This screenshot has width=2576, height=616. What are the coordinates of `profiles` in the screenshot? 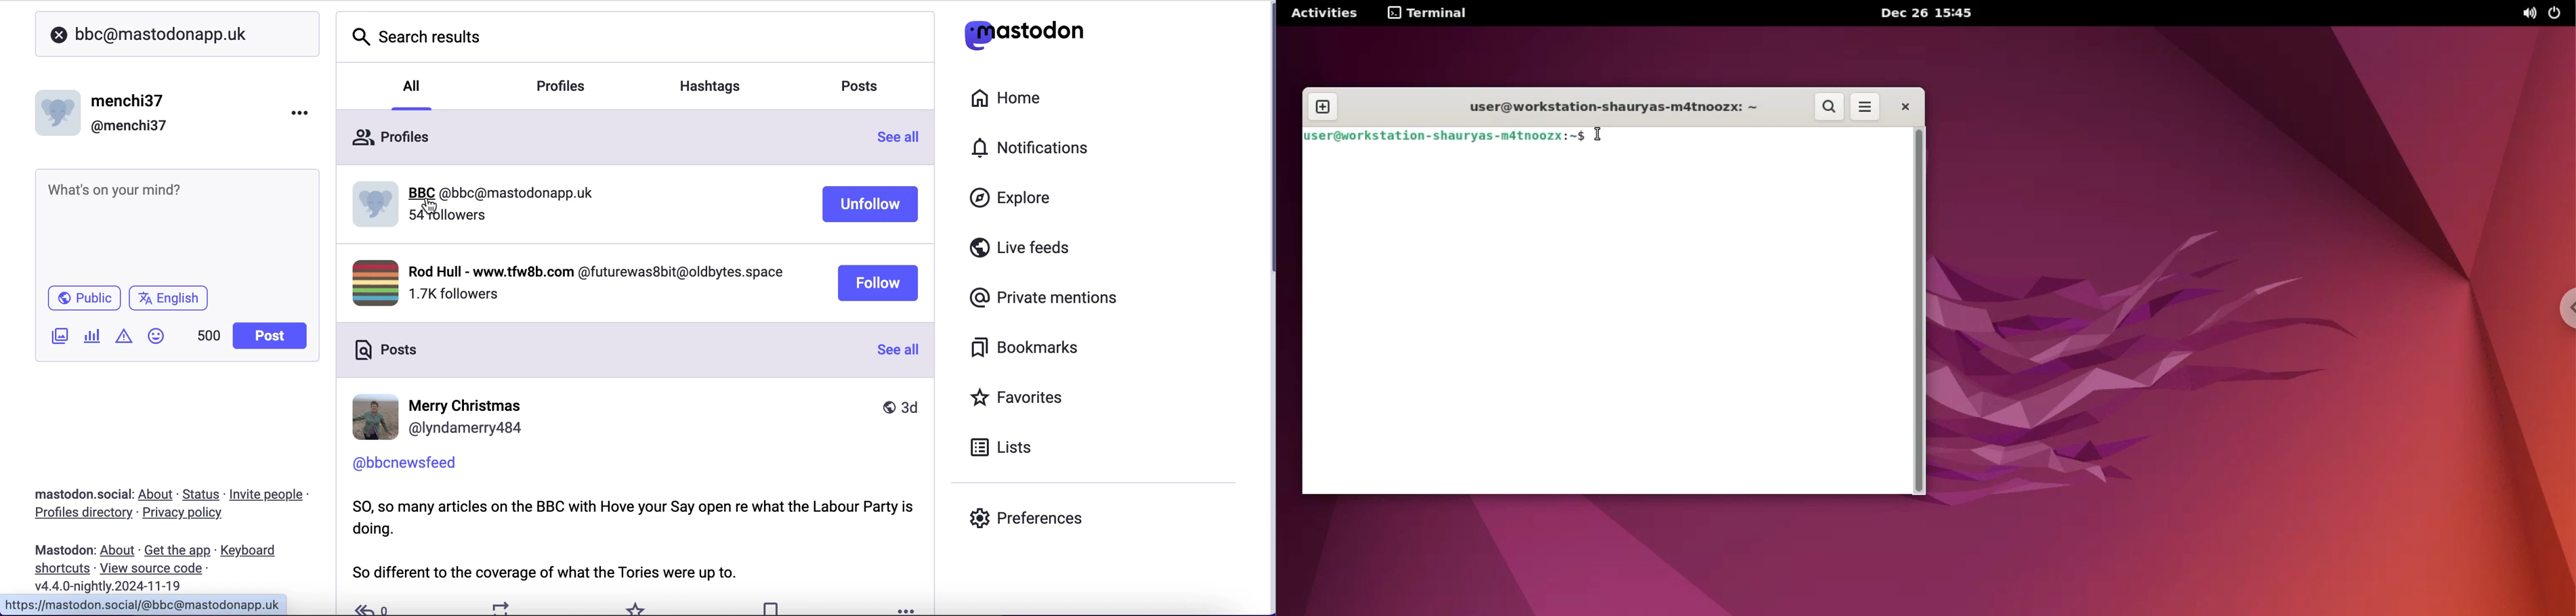 It's located at (391, 136).